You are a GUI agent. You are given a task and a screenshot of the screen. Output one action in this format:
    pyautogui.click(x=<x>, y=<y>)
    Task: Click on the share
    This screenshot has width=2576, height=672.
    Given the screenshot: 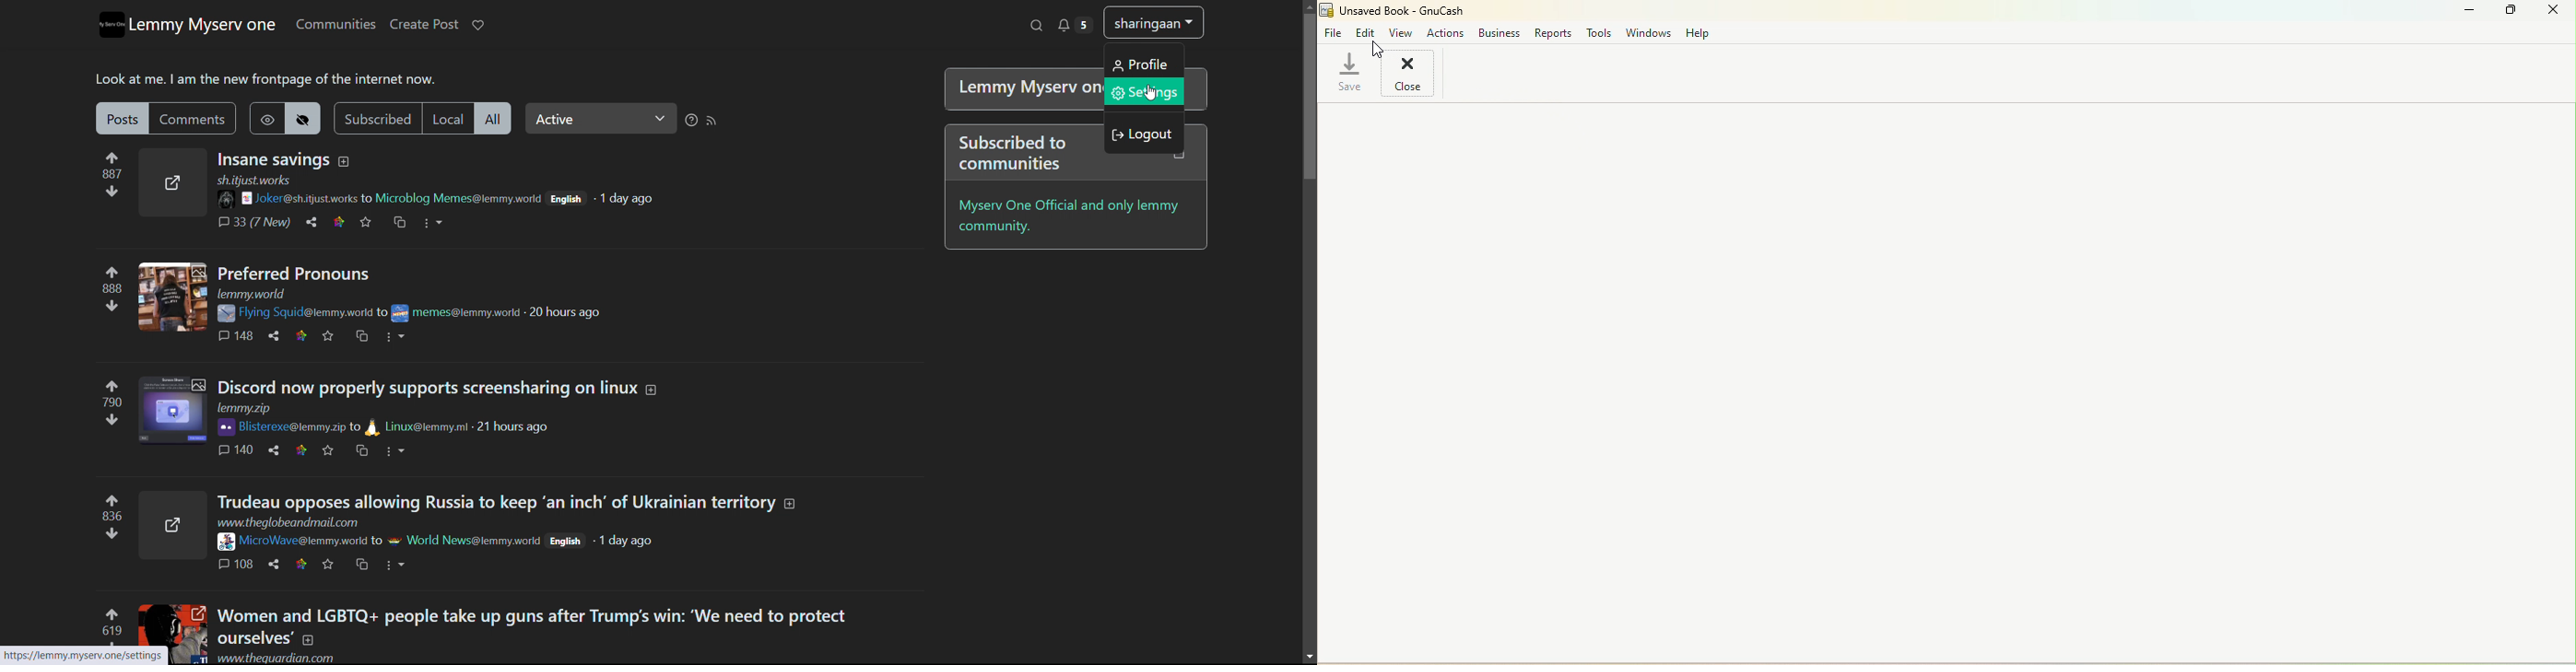 What is the action you would take?
    pyautogui.click(x=273, y=335)
    